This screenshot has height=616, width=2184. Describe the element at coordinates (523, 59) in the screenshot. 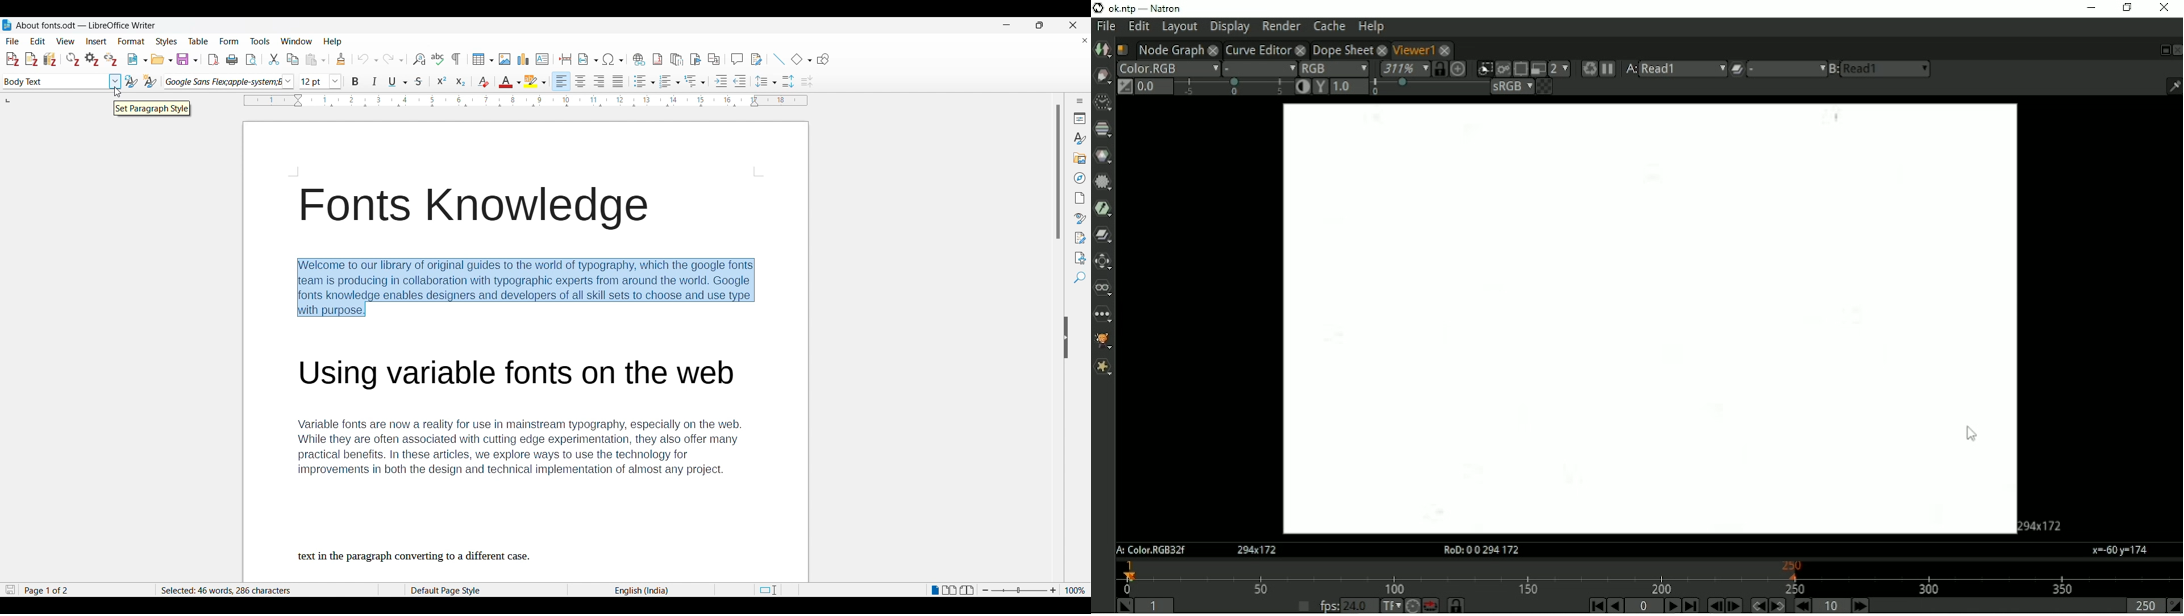

I see `Insert graph` at that location.